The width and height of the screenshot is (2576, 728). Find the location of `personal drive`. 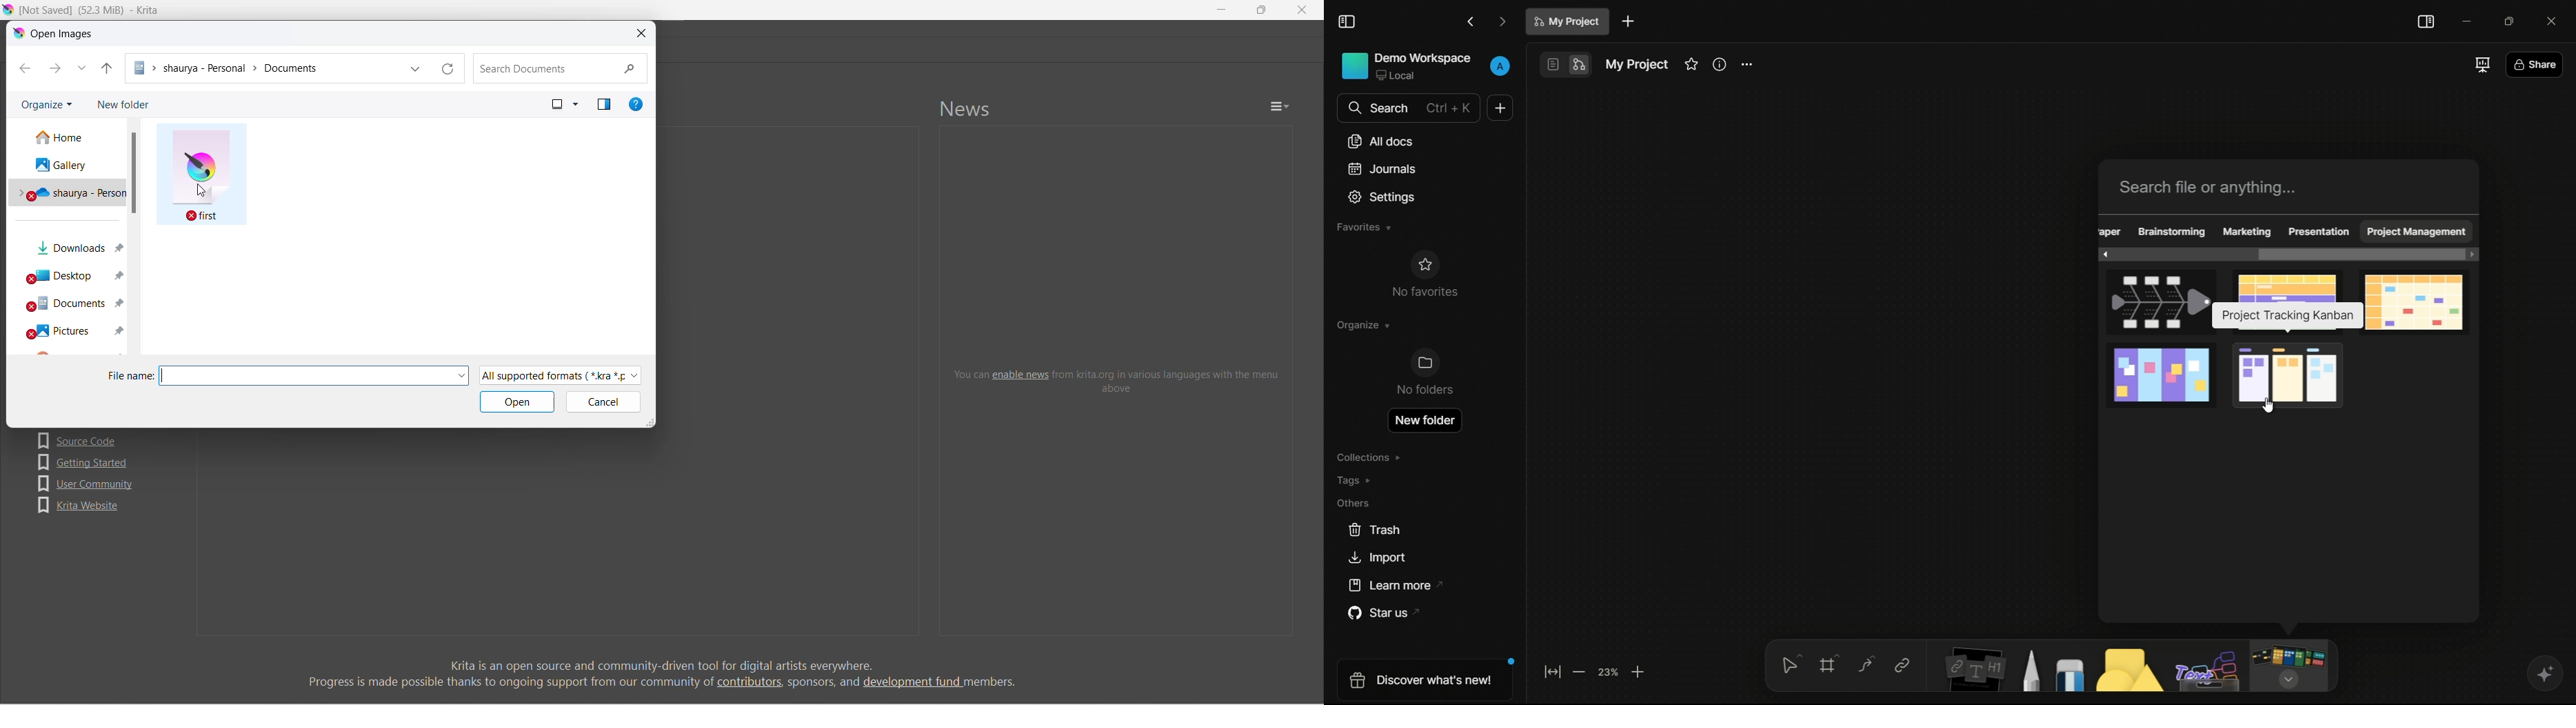

personal drive is located at coordinates (67, 190).